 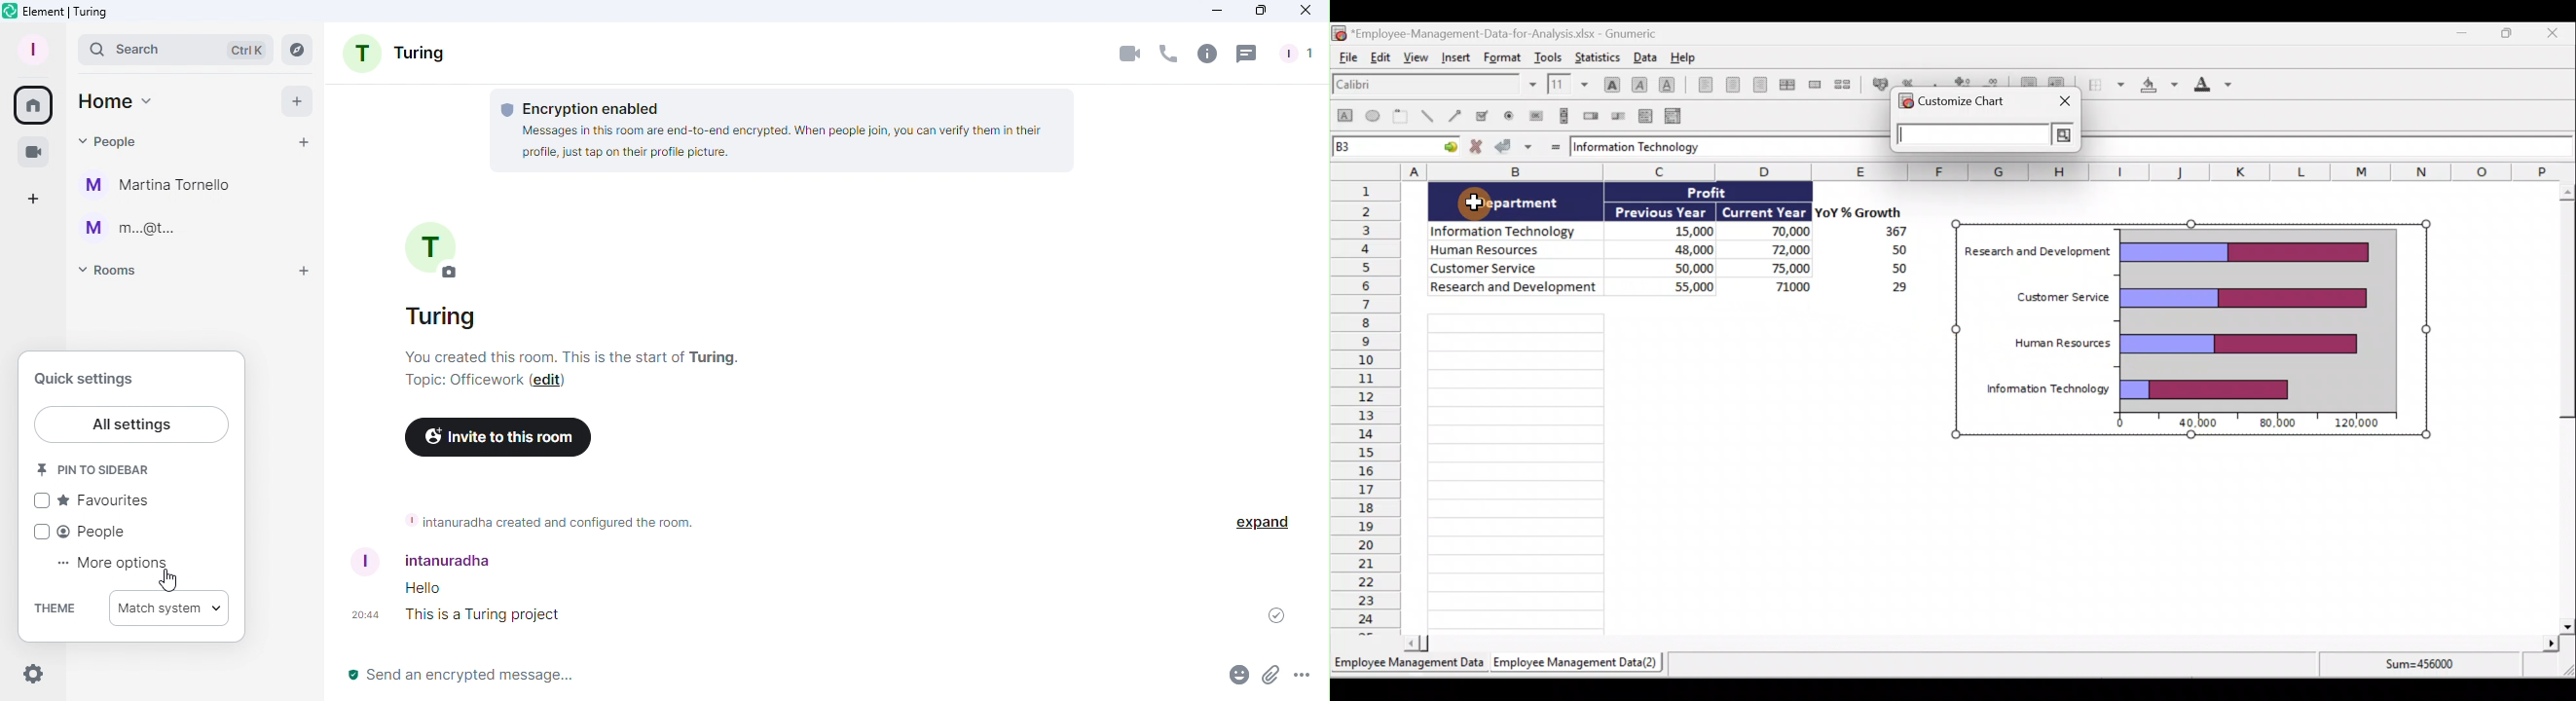 I want to click on Close, so click(x=1308, y=12).